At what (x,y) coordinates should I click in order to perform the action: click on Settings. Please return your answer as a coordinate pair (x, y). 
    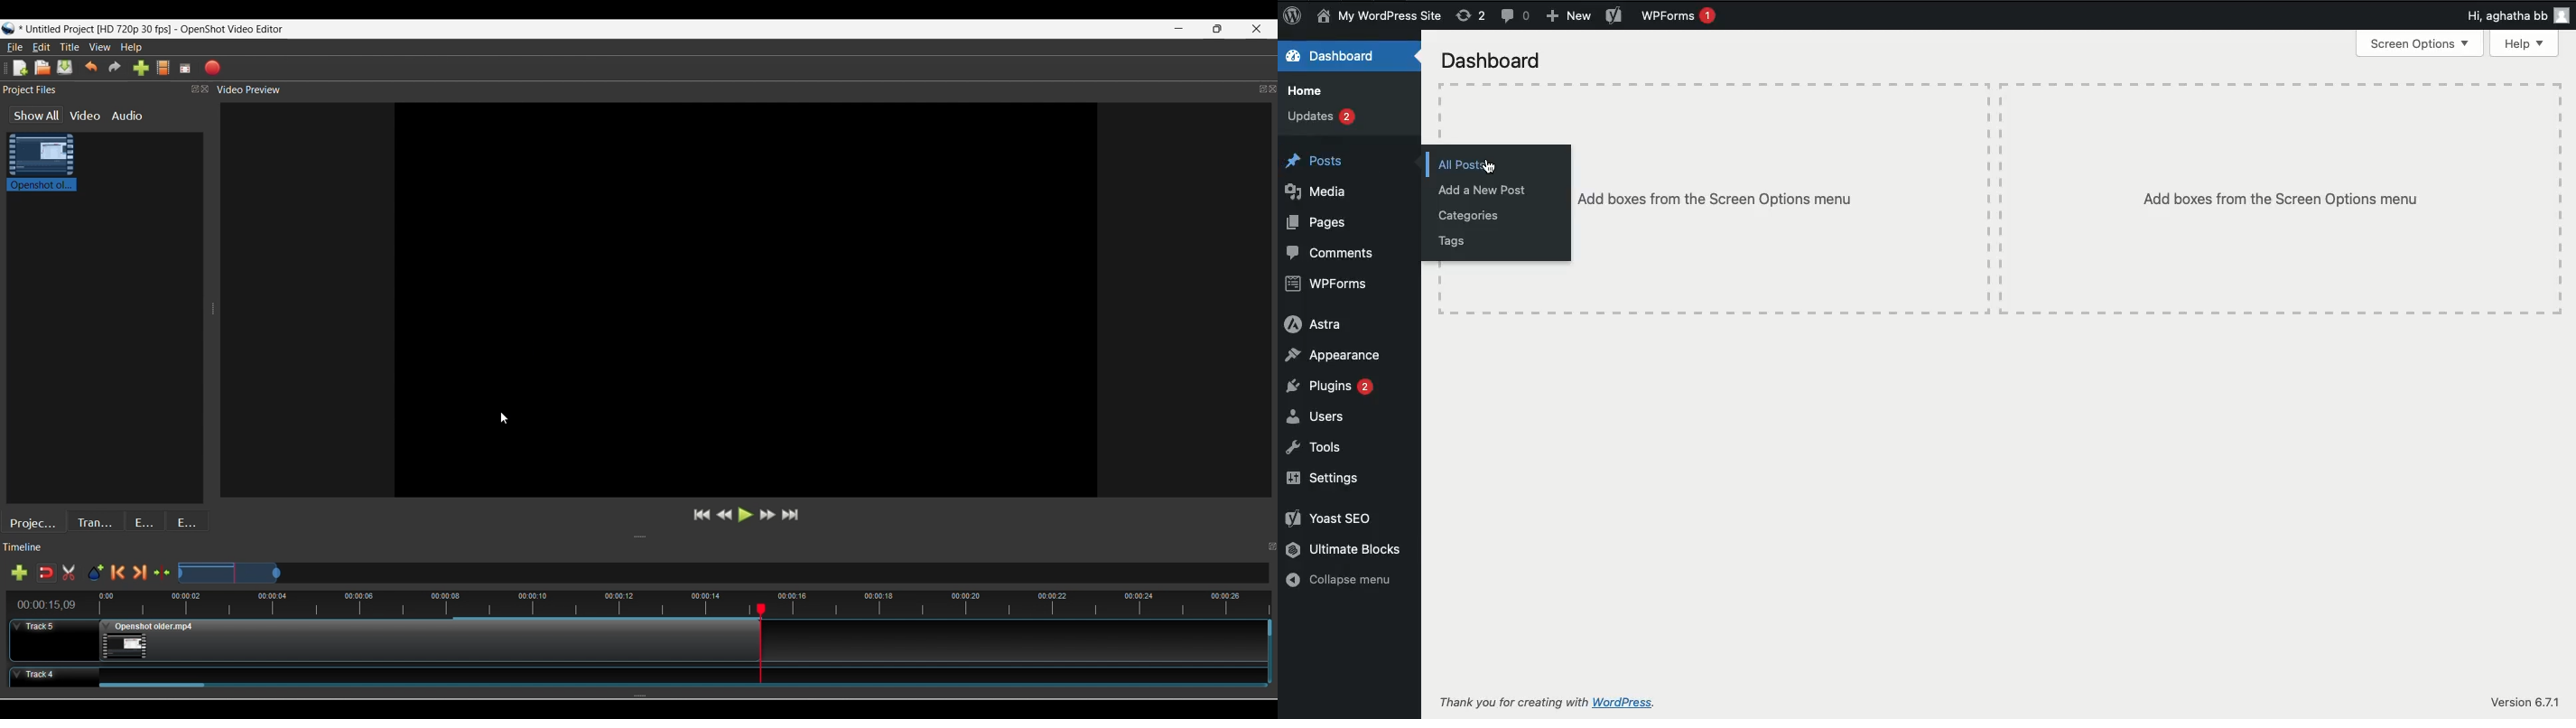
    Looking at the image, I should click on (1323, 478).